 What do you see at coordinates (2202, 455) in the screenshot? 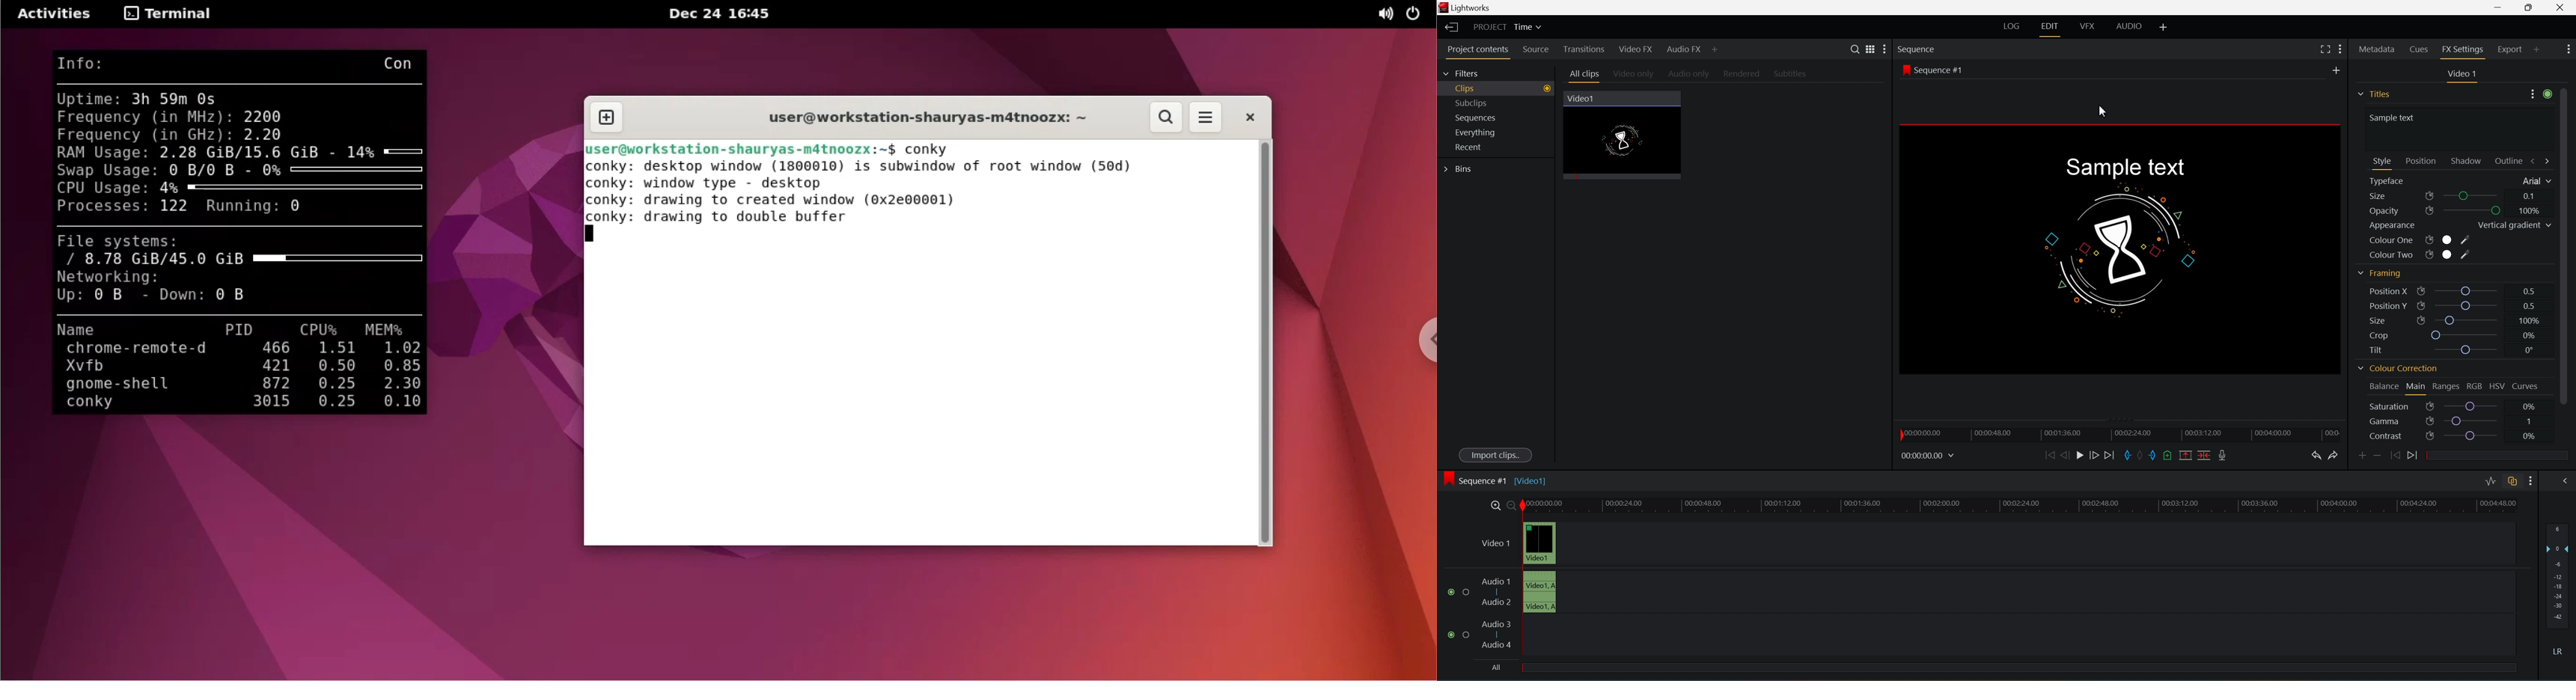
I see `delete/cut` at bounding box center [2202, 455].